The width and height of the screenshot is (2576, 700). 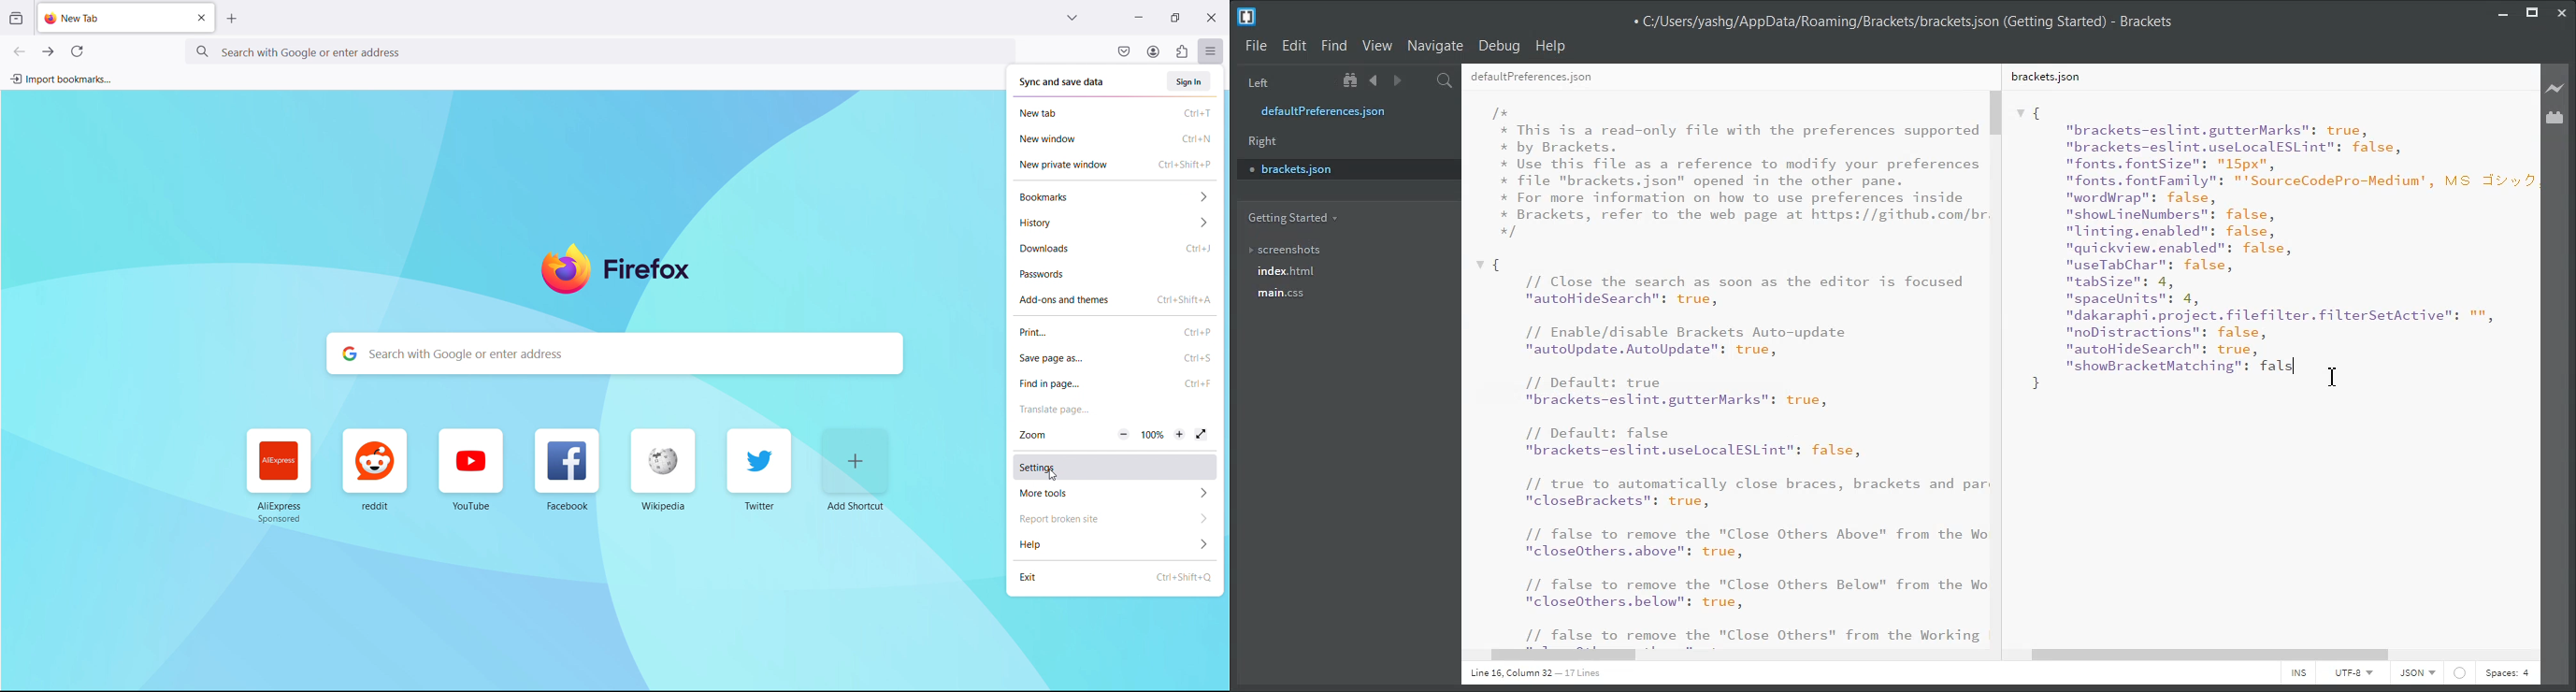 What do you see at coordinates (1902, 20) in the screenshot?
I see `C:/Users/yashg/AppData/Roaming/Brackets/brackets json (Getting Started) - Brackets` at bounding box center [1902, 20].